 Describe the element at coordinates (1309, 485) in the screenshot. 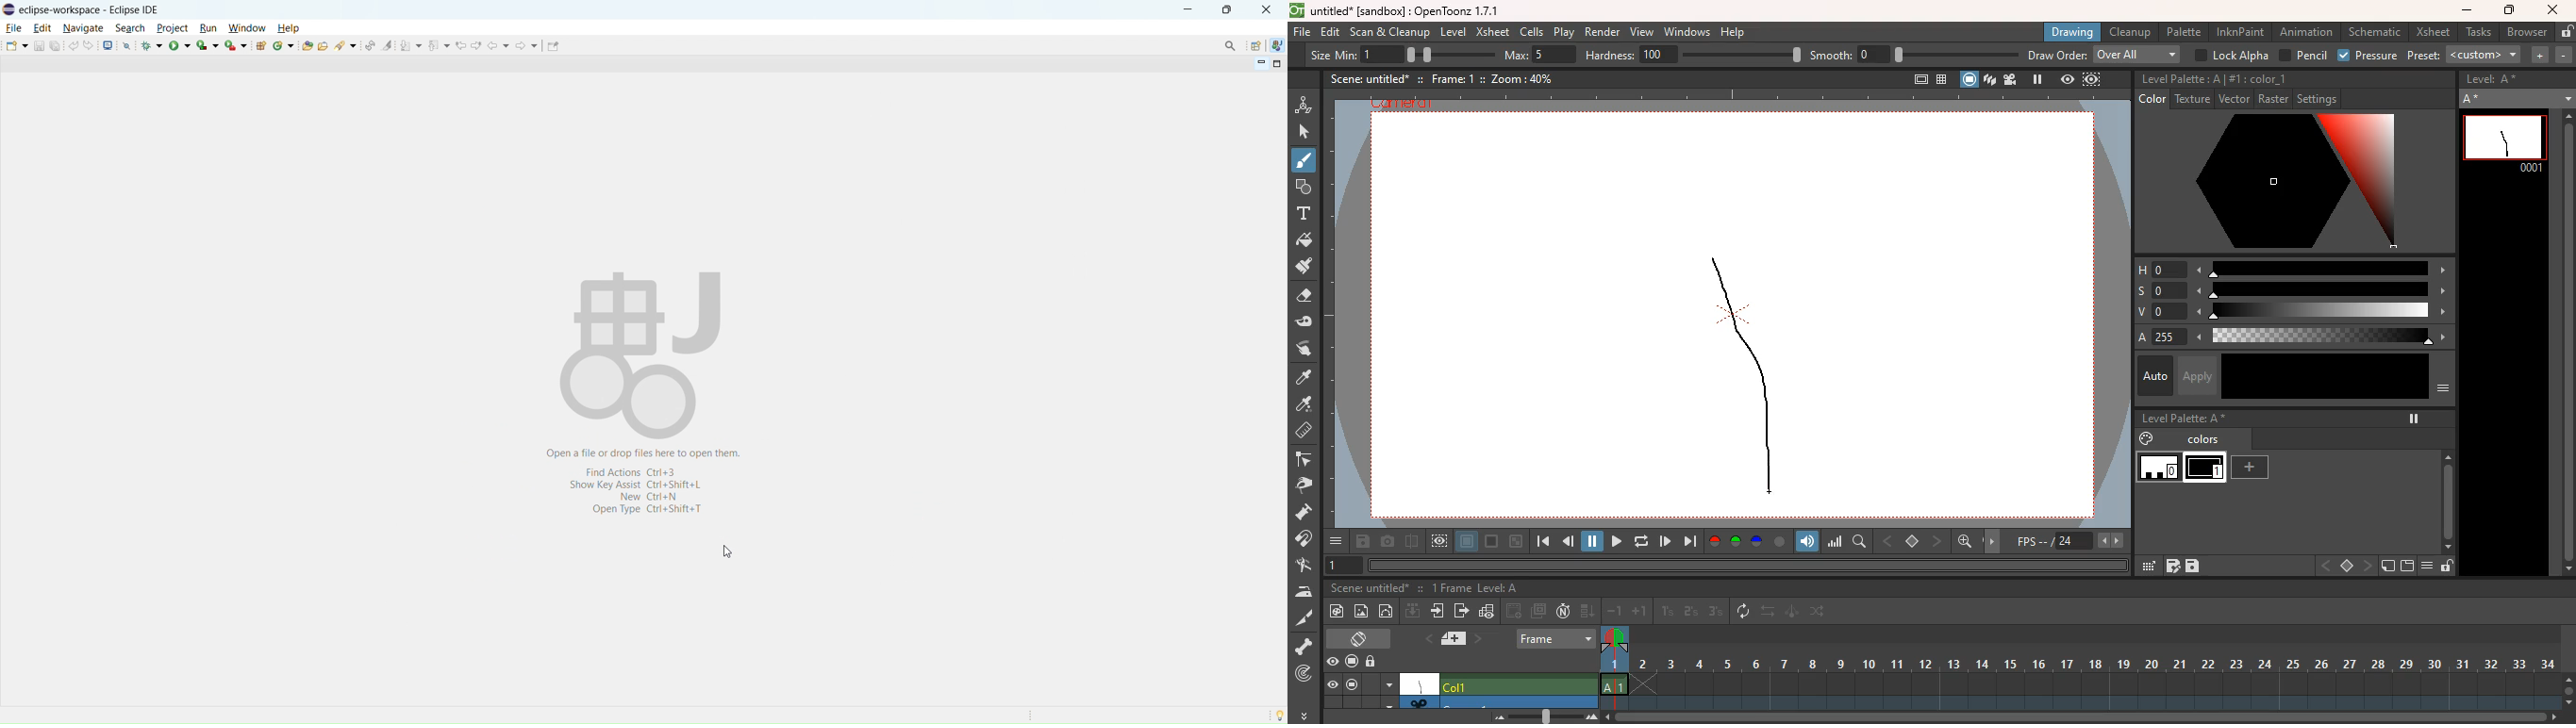

I see `pick` at that location.